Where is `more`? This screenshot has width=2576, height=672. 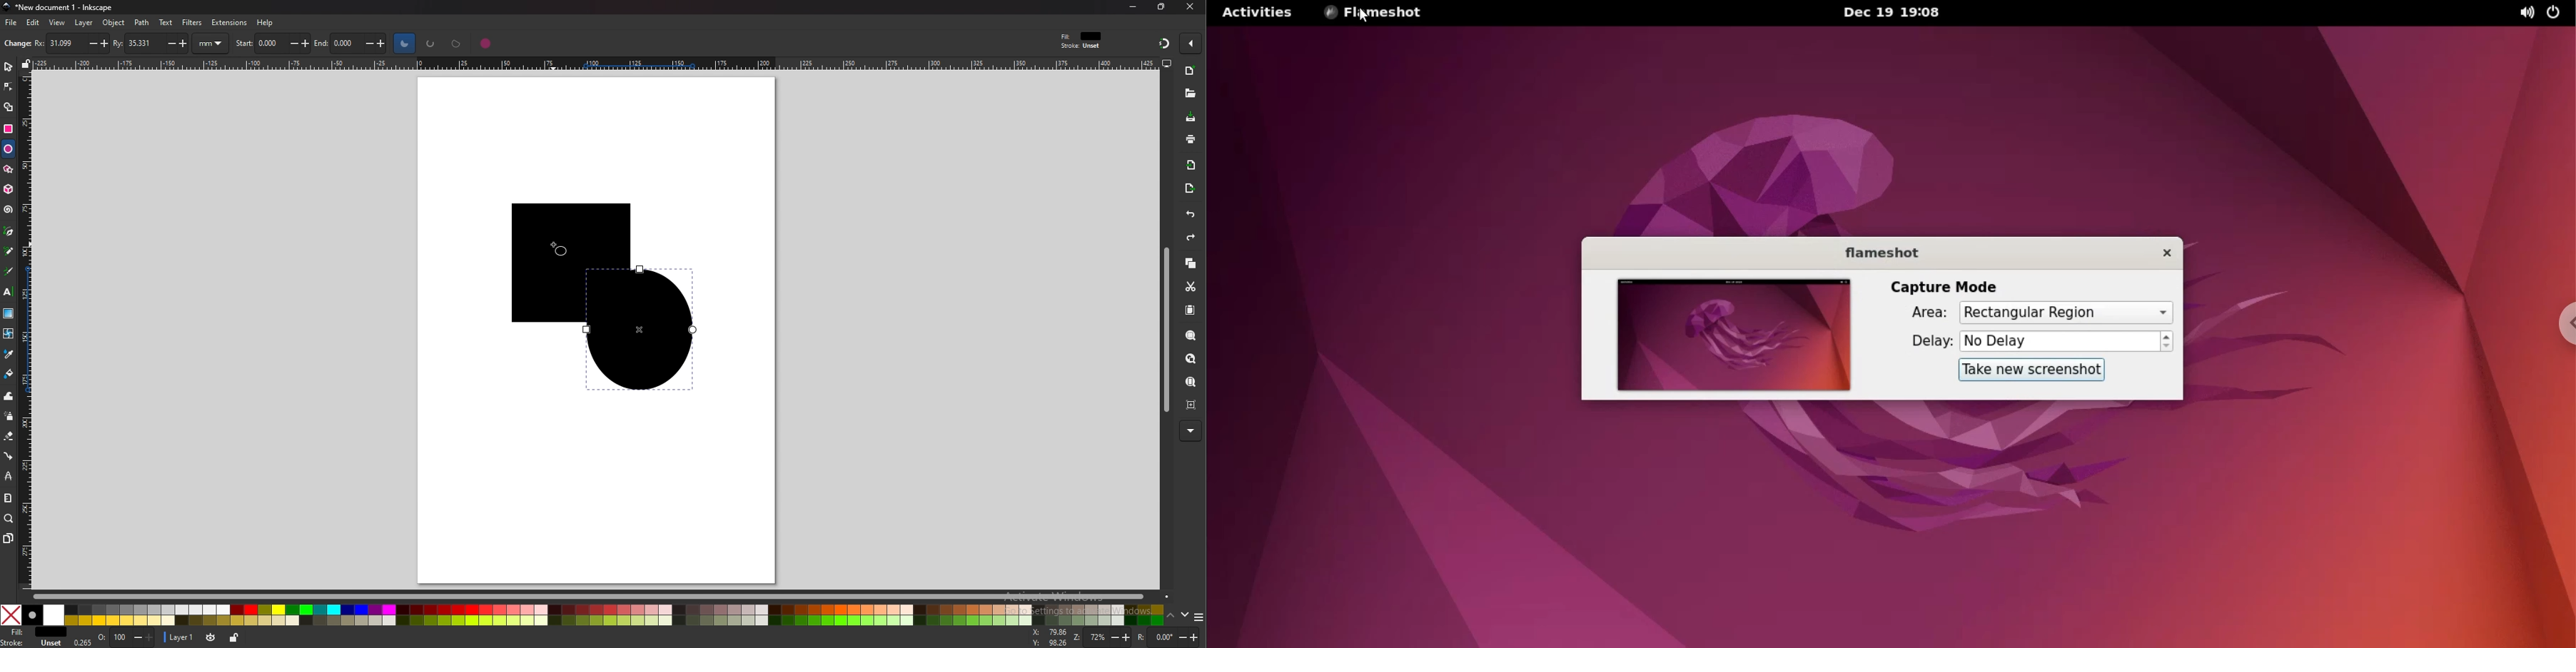
more is located at coordinates (1190, 431).